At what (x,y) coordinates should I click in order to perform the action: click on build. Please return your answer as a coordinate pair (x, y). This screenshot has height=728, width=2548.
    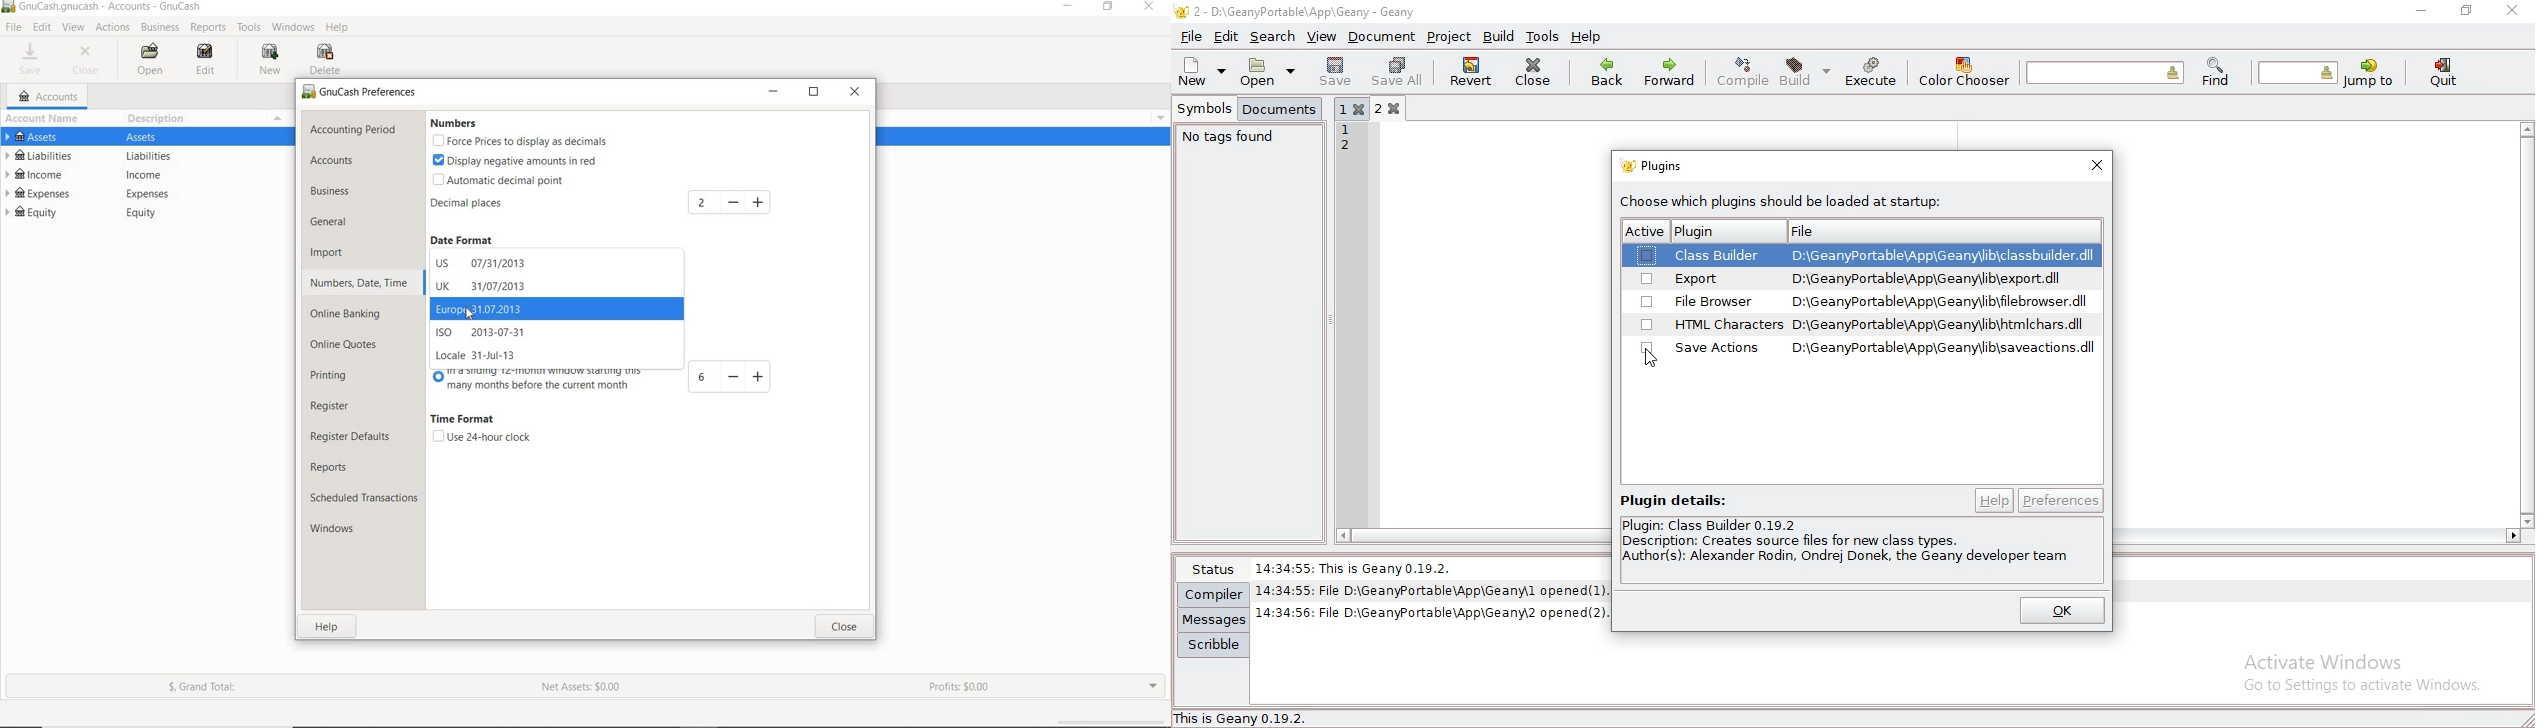
    Looking at the image, I should click on (1501, 37).